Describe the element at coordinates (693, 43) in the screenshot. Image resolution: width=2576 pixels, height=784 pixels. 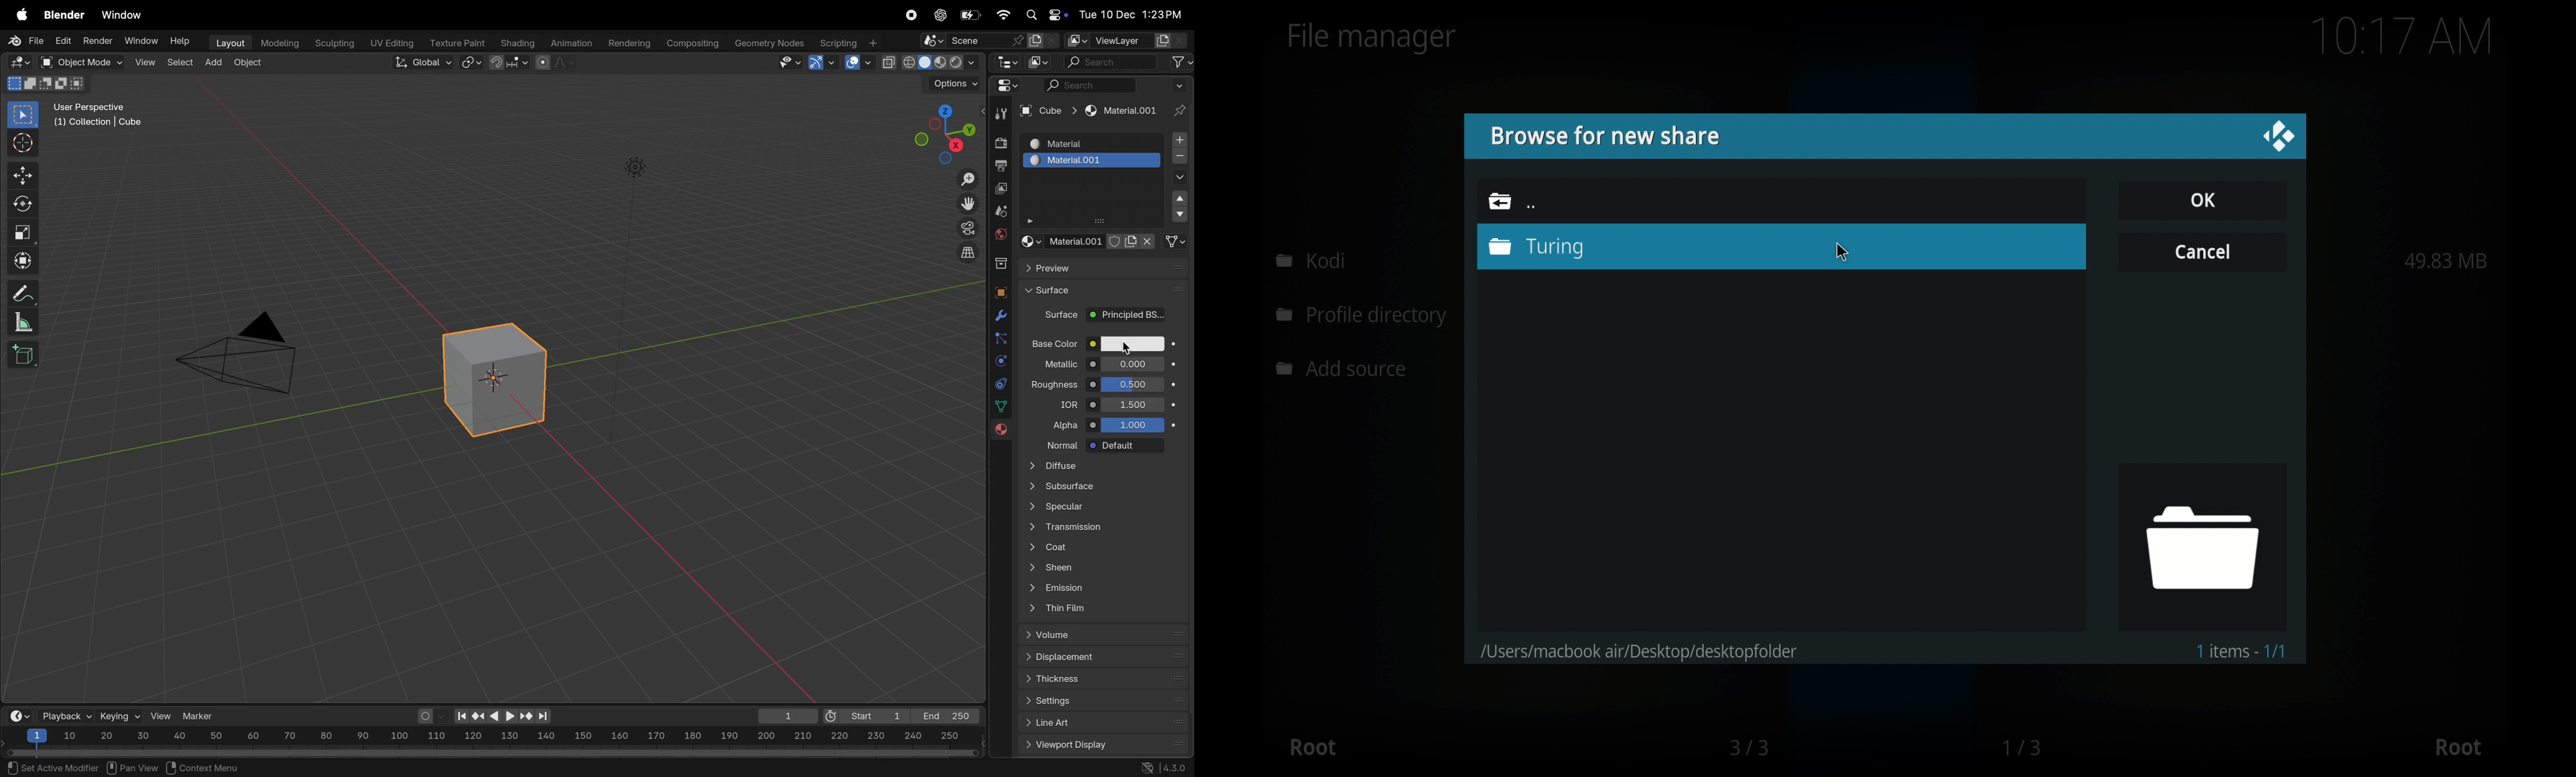
I see `Composting` at that location.